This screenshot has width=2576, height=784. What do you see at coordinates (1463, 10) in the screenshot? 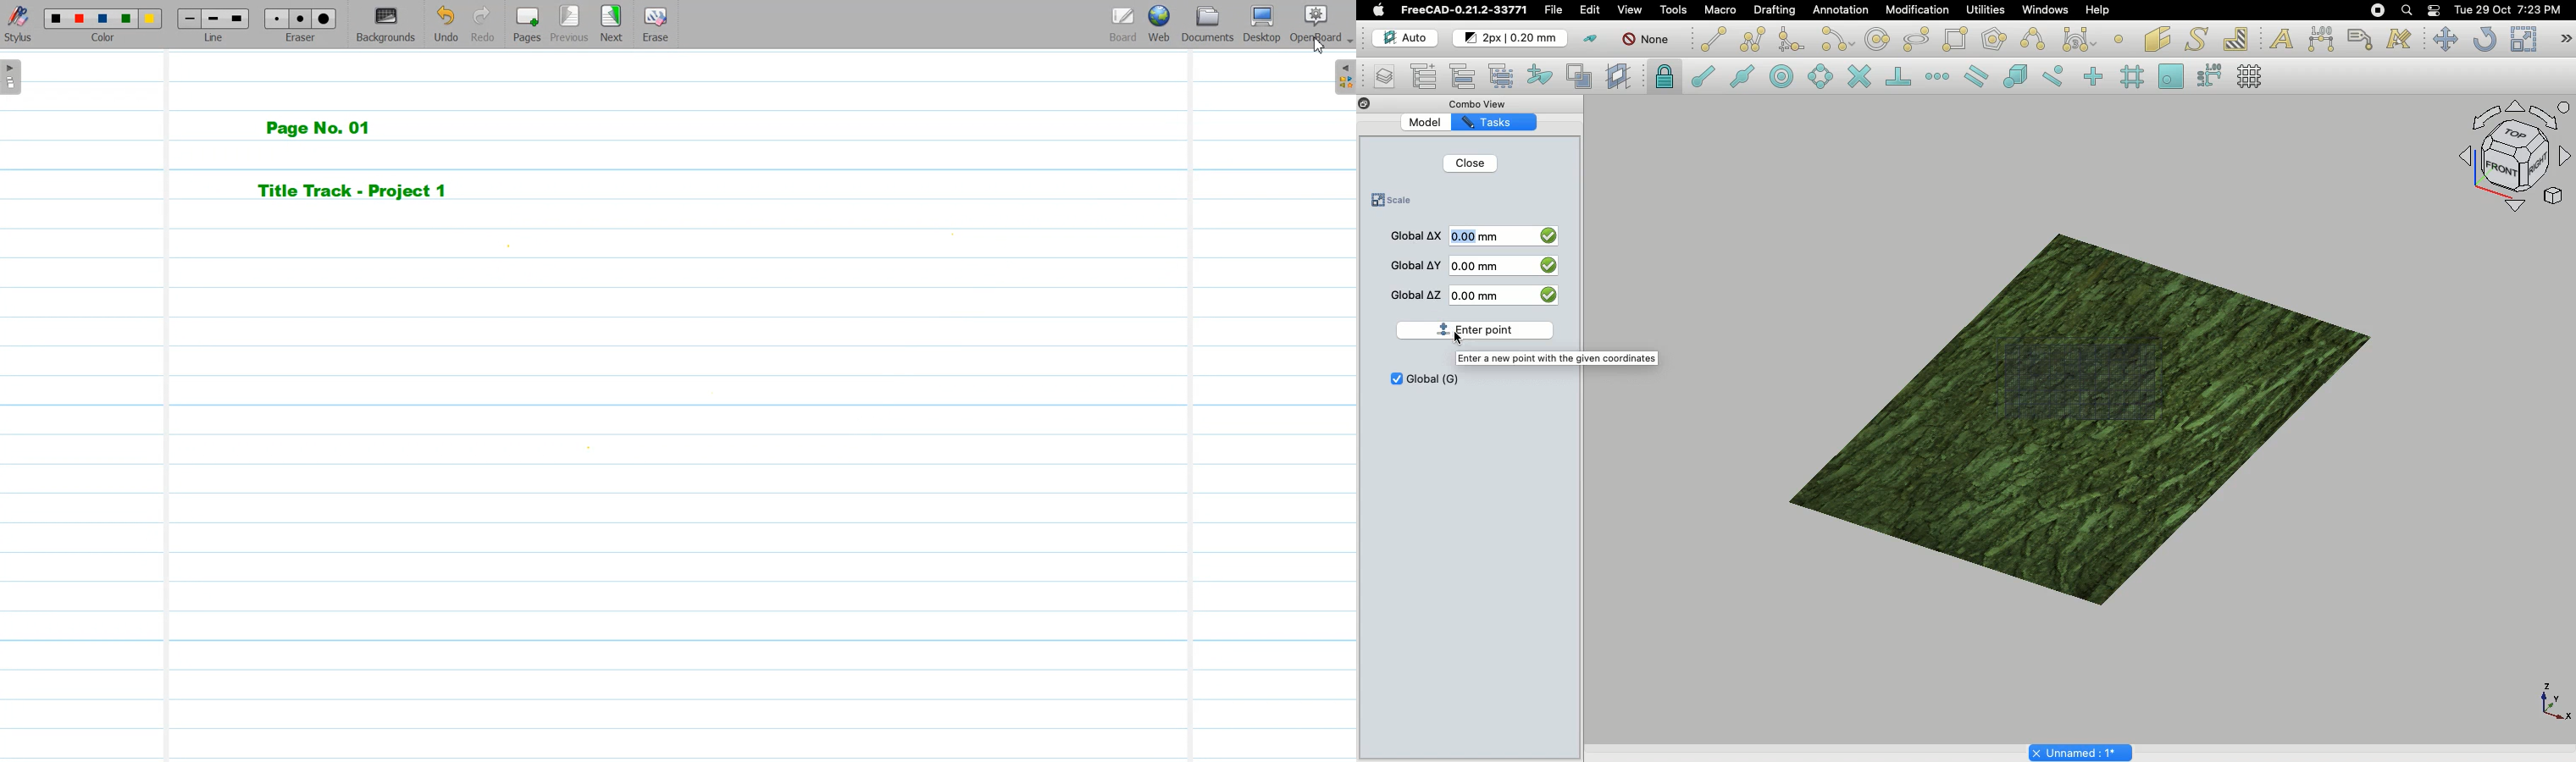
I see `FreeCAD` at bounding box center [1463, 10].